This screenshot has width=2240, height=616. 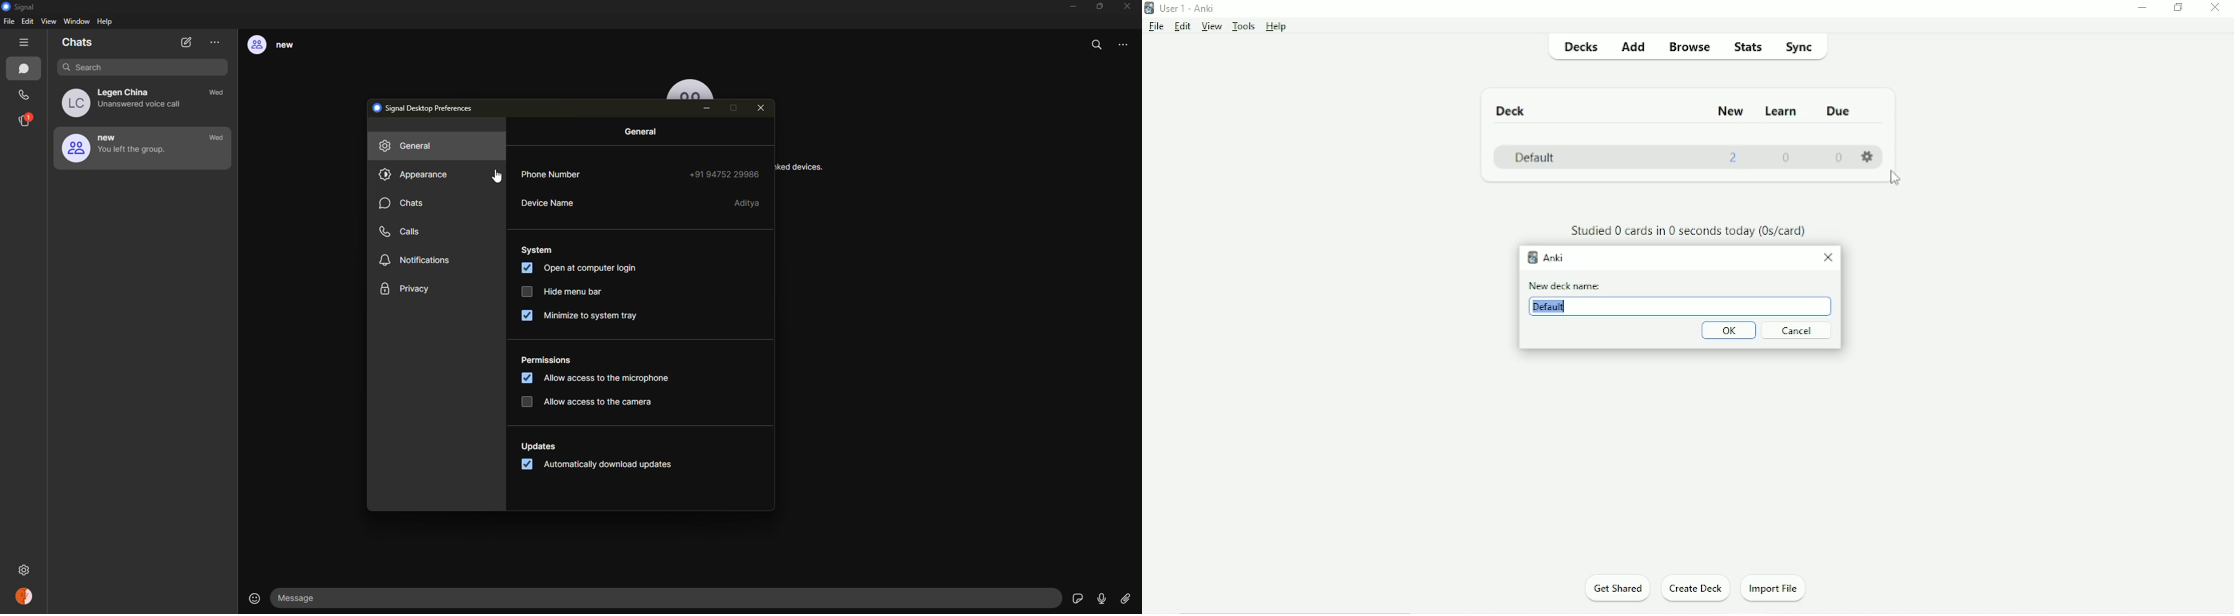 I want to click on signal logo, so click(x=22, y=7).